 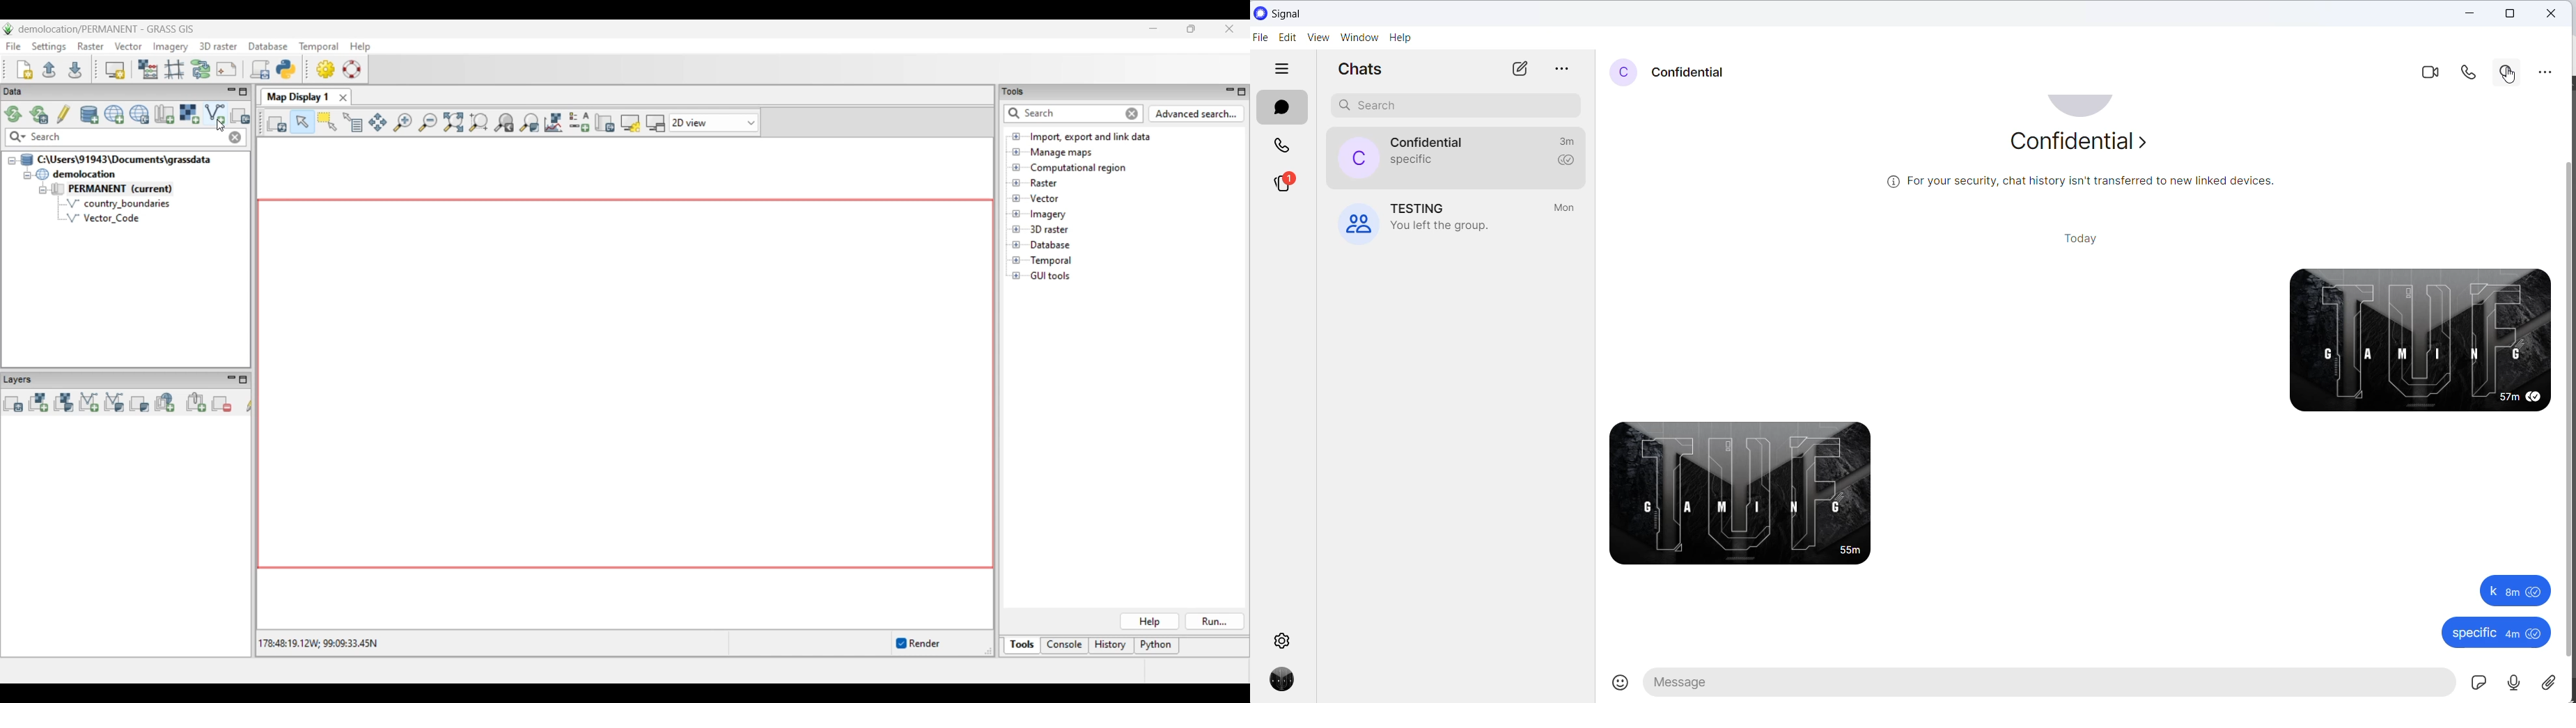 I want to click on hide tabs, so click(x=1281, y=68).